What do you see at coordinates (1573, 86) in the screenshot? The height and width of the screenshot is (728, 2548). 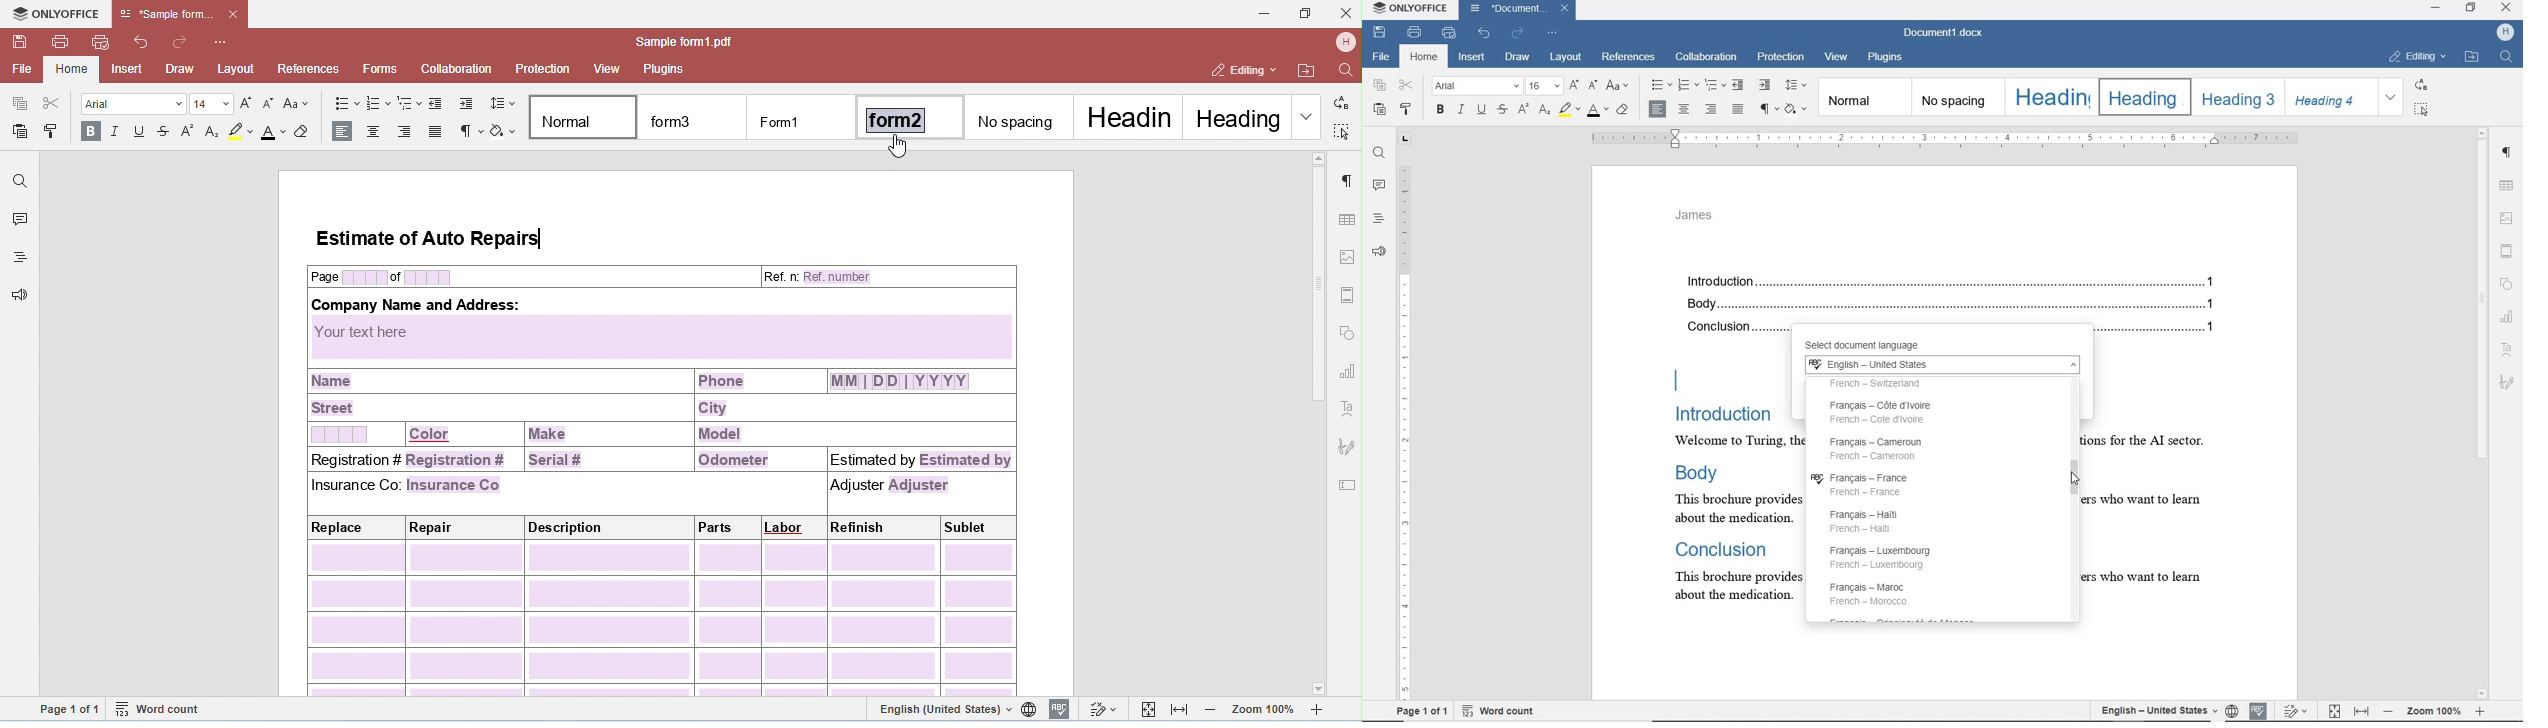 I see `increment font size` at bounding box center [1573, 86].